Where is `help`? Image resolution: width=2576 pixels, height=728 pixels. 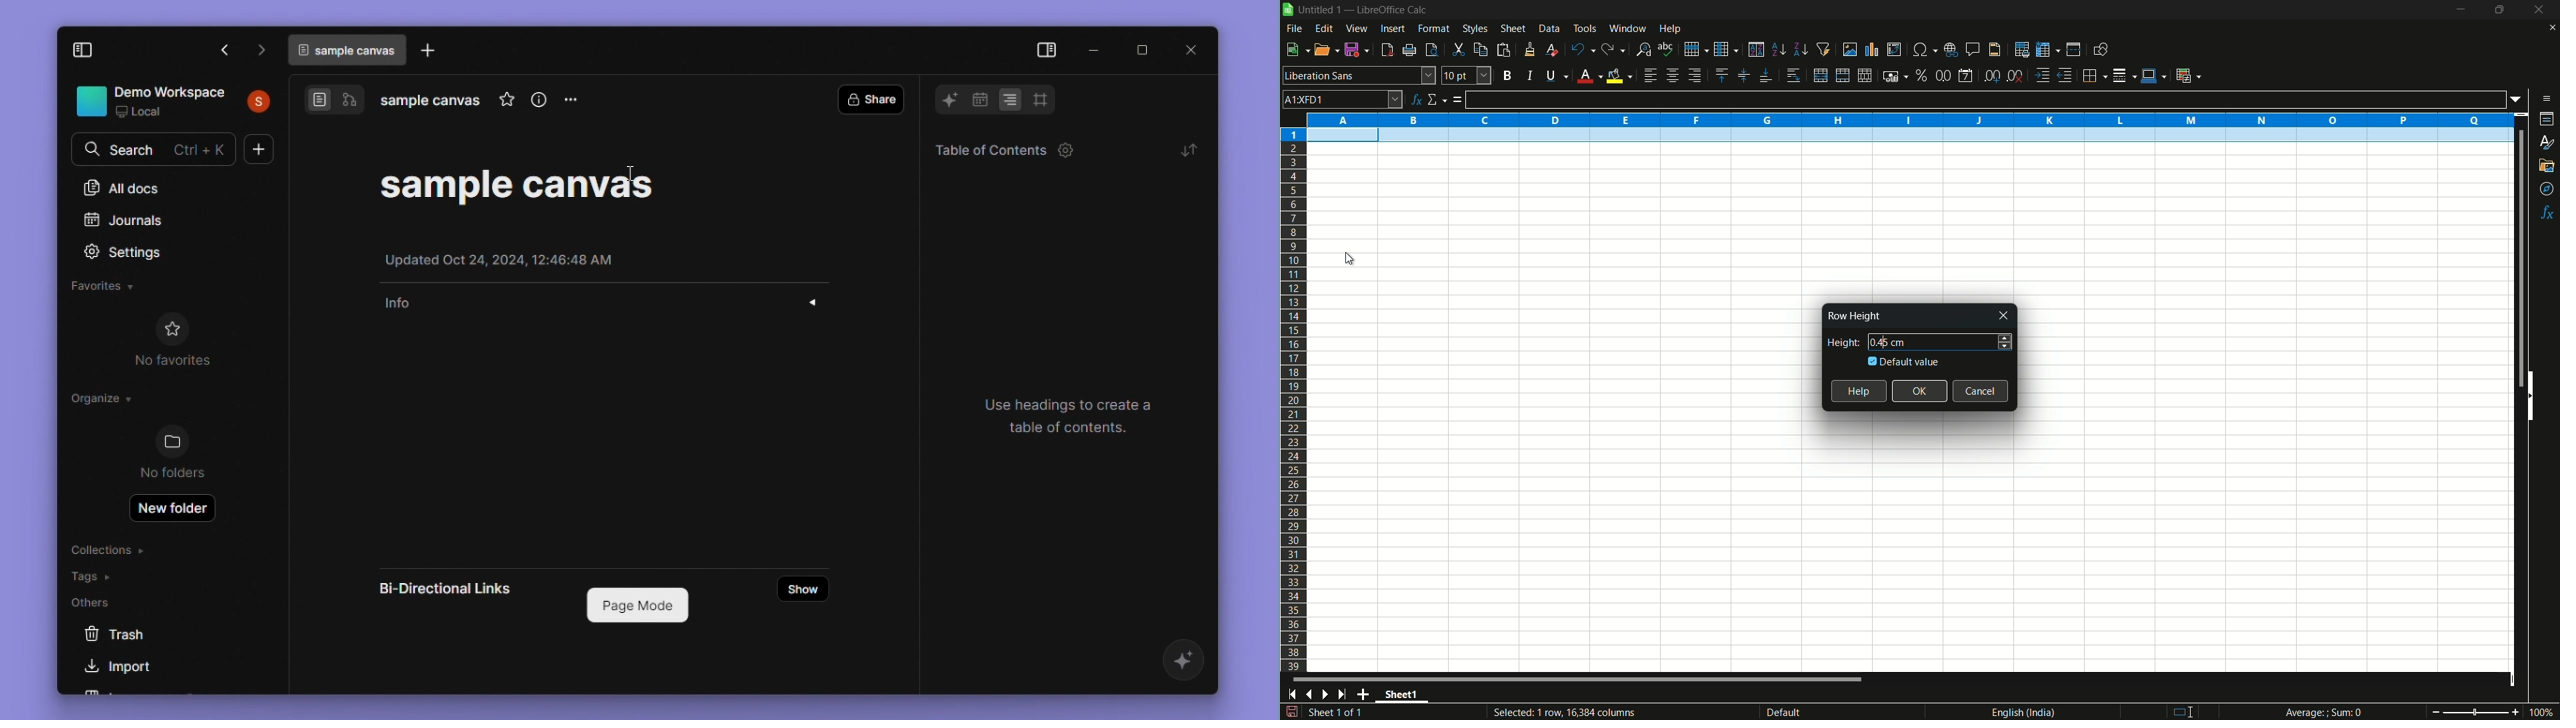 help is located at coordinates (1859, 391).